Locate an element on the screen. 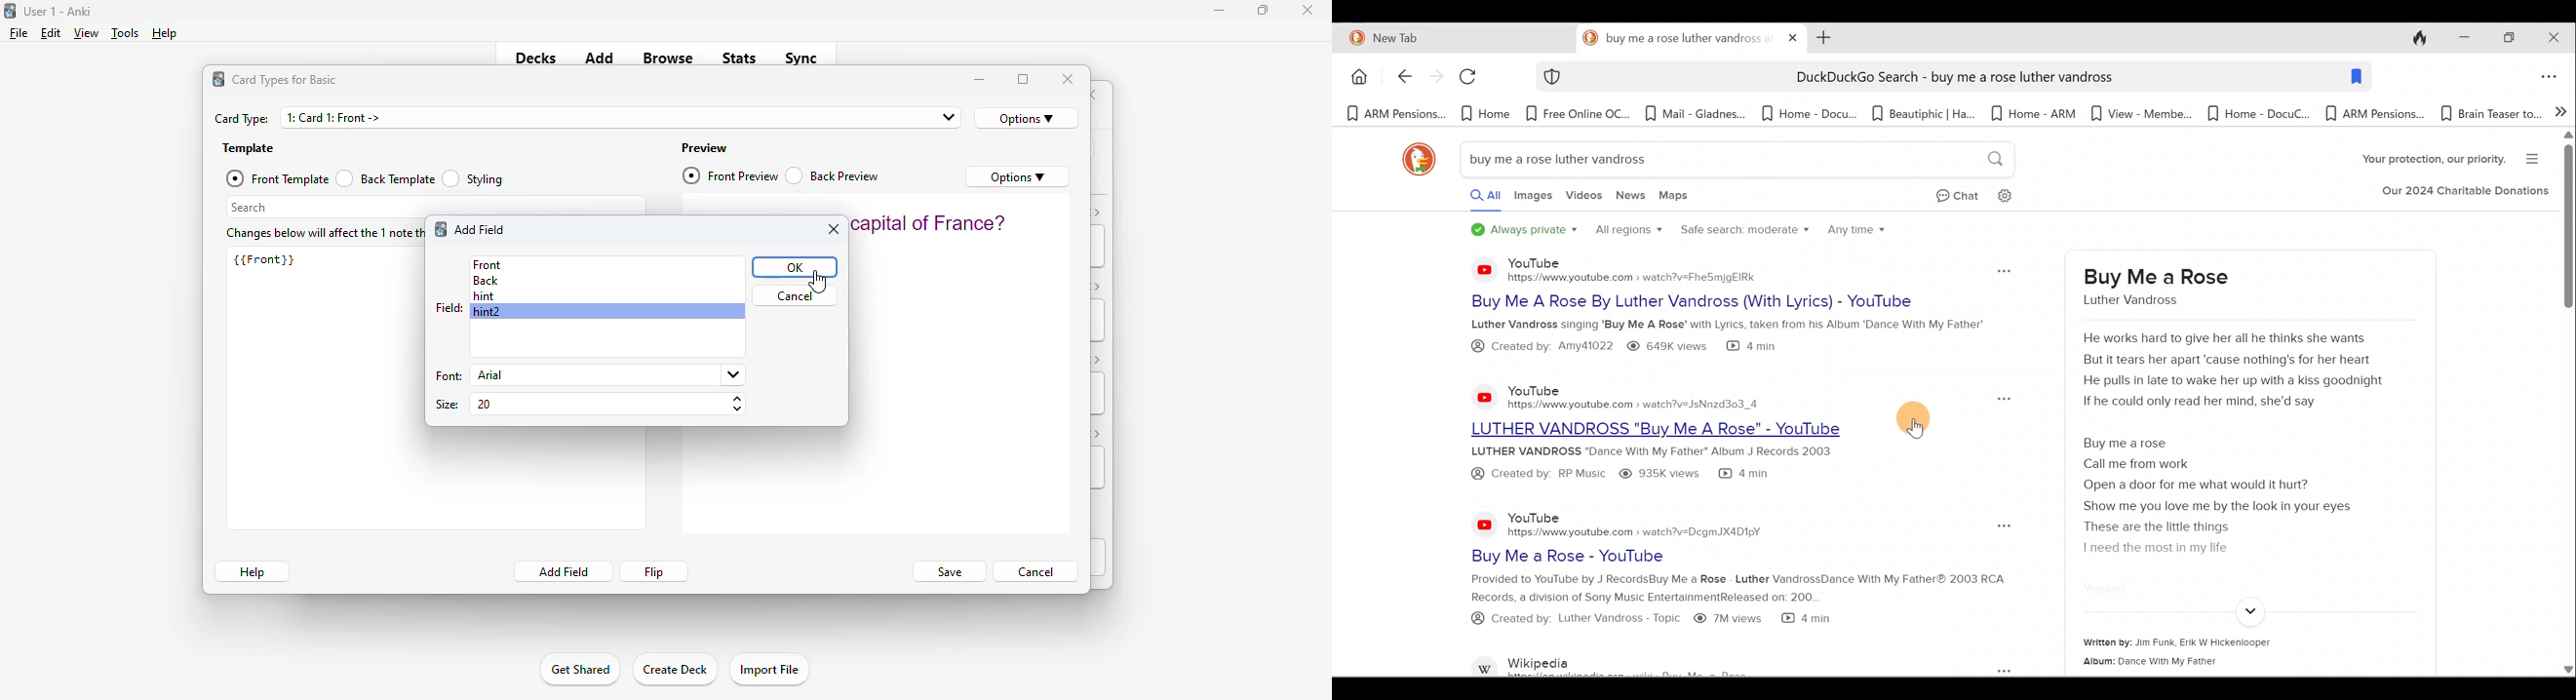 This screenshot has width=2576, height=700. He works hard to give her all he thinks she wants
But it tears her apart 'cause nothing's for her heart
He pulls in late to wake her up with a kiss goodnight
If he could only read her mind, she'd say is located at coordinates (2239, 373).